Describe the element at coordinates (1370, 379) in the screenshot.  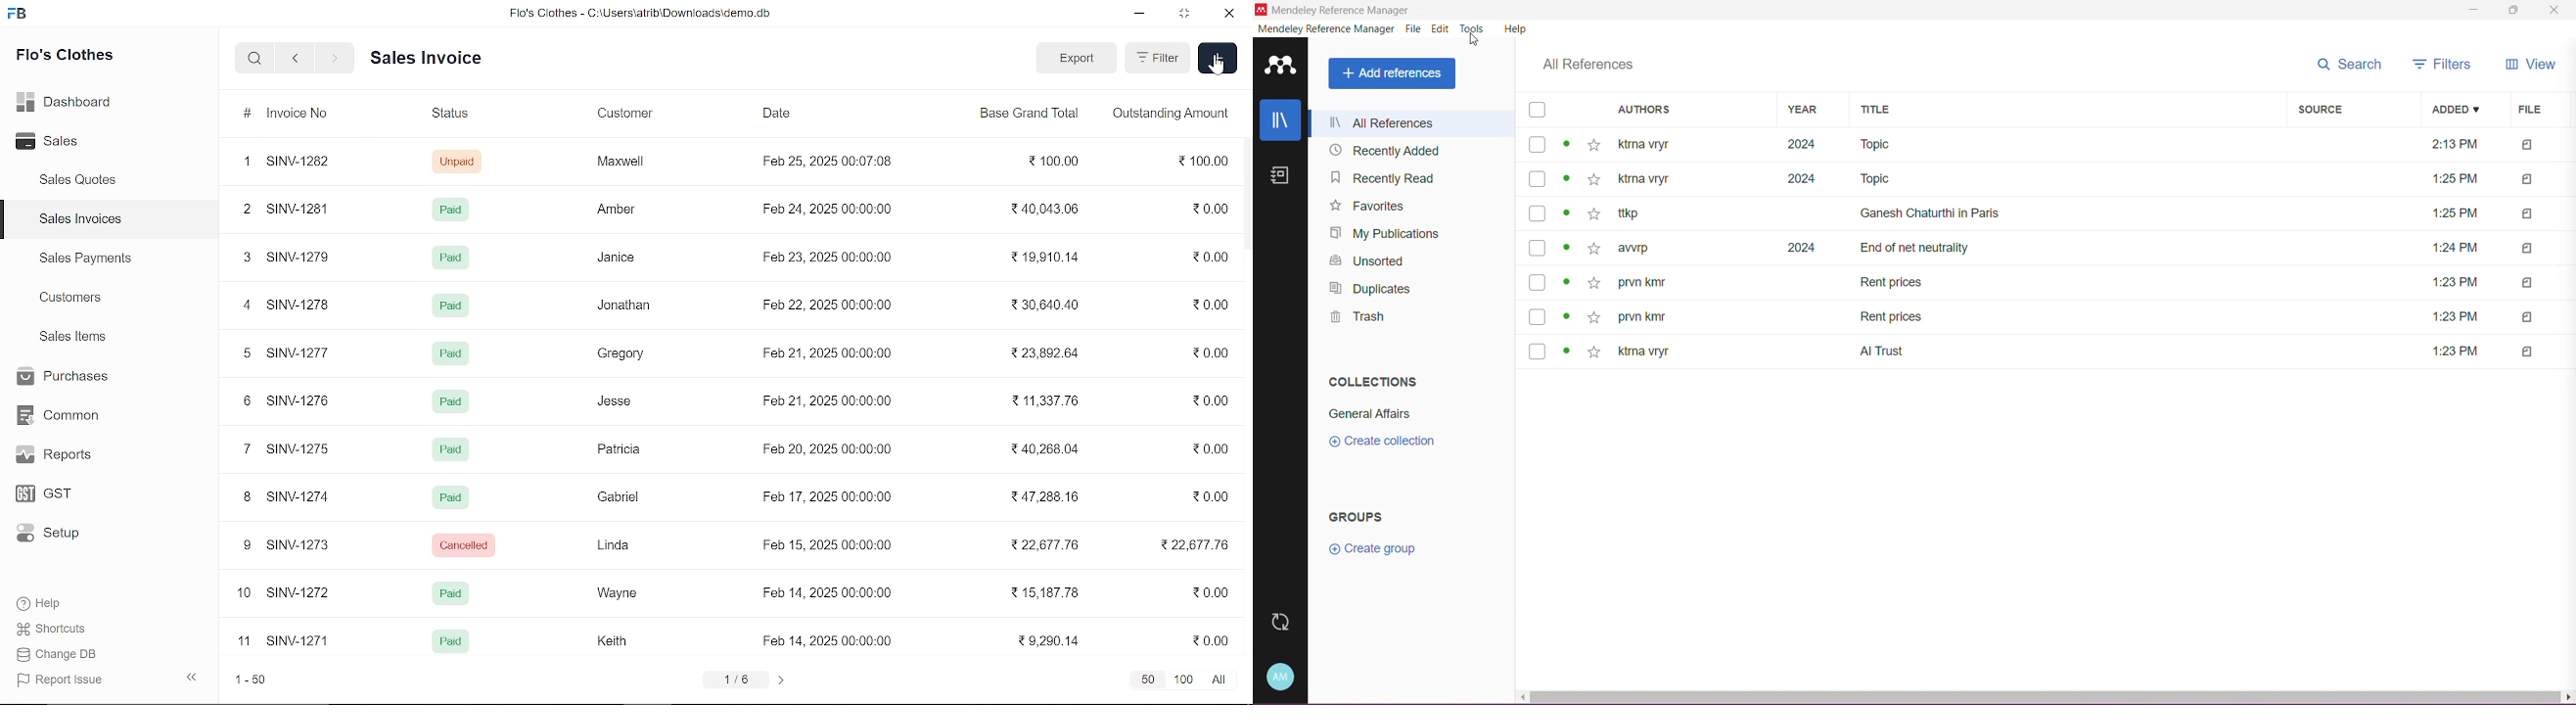
I see `Collections` at that location.